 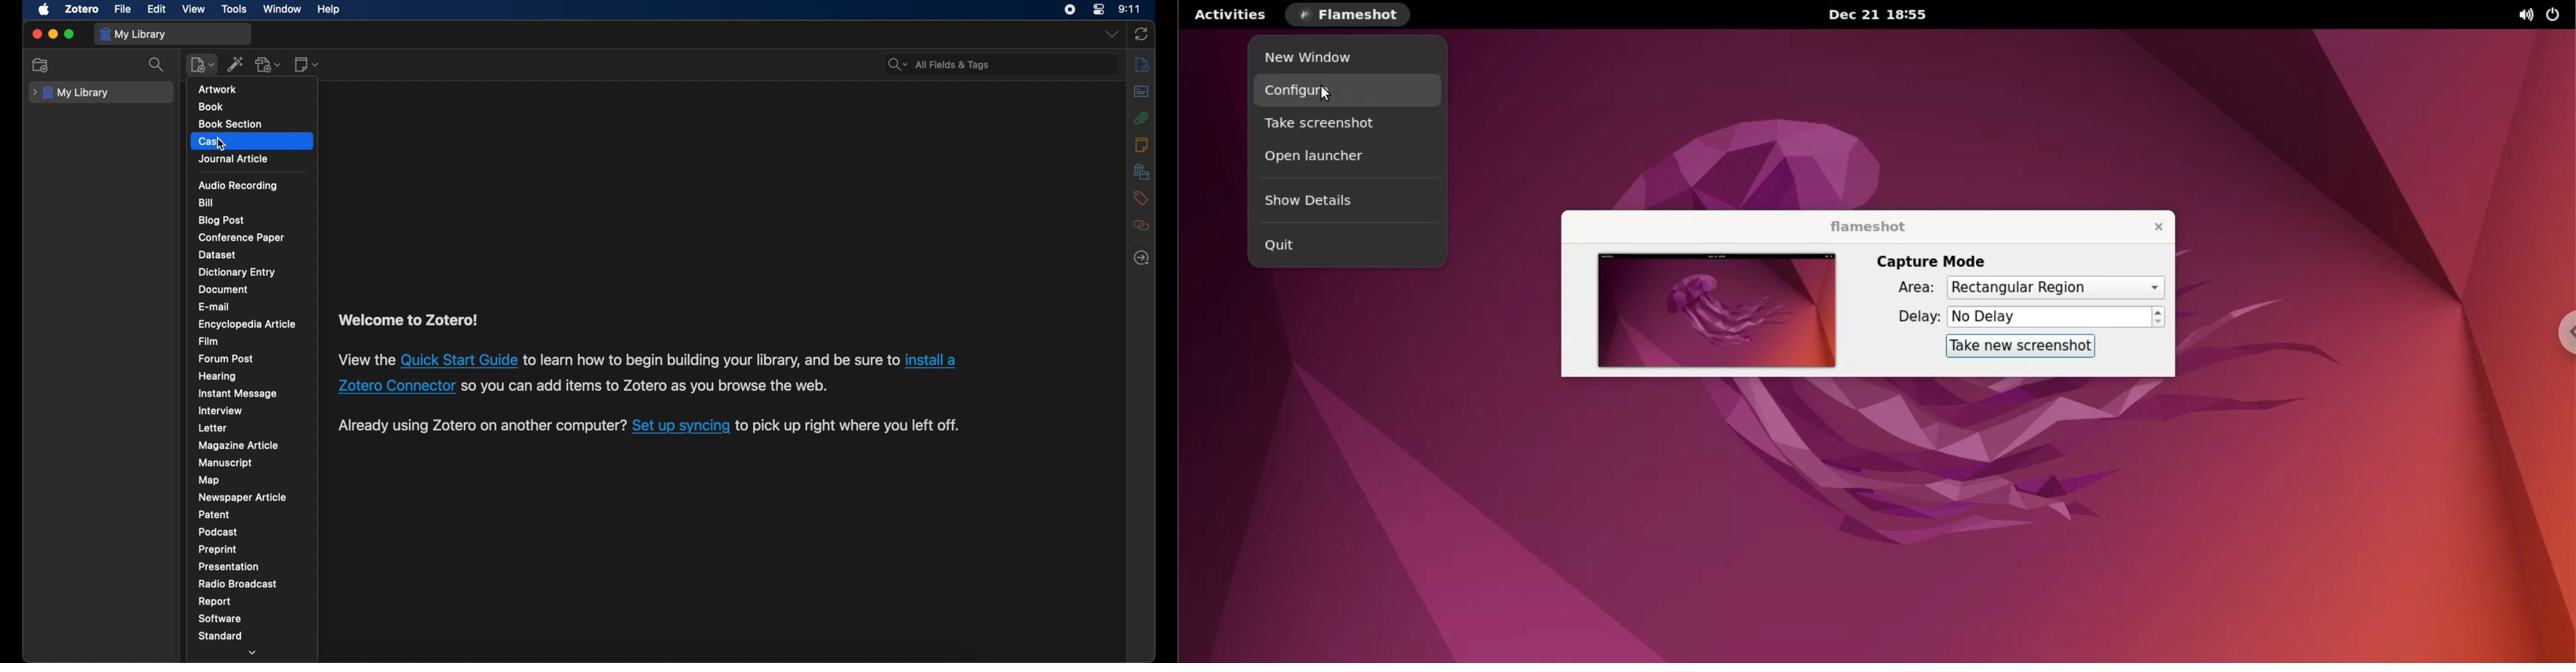 What do you see at coordinates (221, 220) in the screenshot?
I see `blog post` at bounding box center [221, 220].